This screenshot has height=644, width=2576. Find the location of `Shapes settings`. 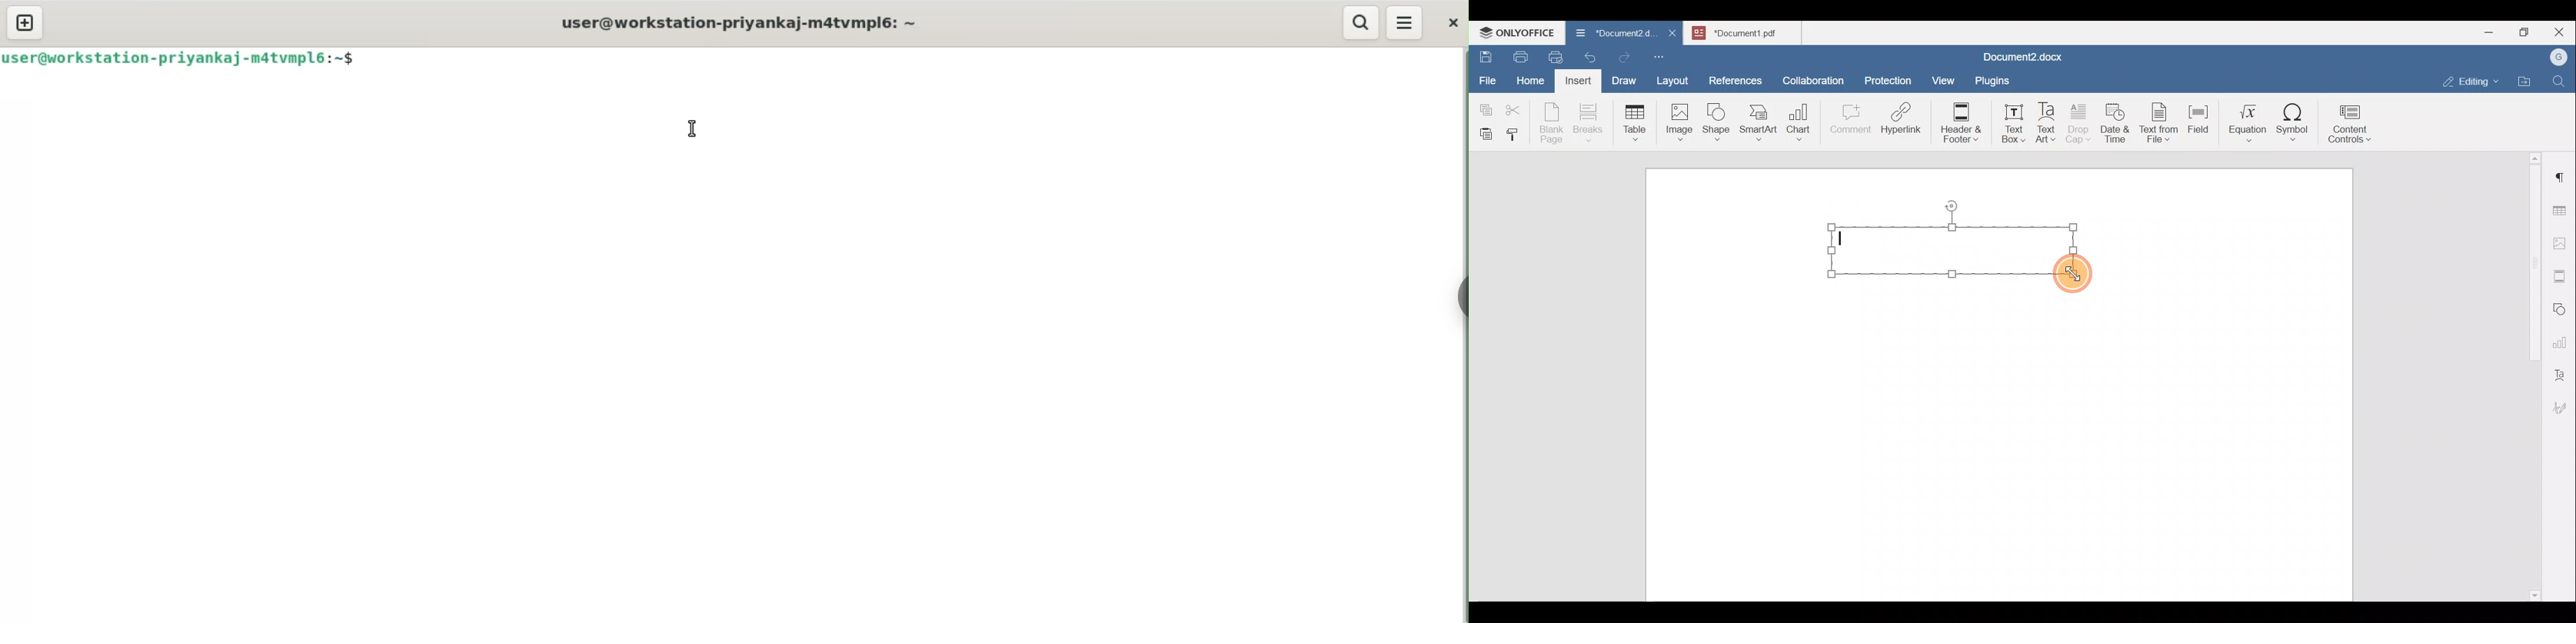

Shapes settings is located at coordinates (2562, 307).